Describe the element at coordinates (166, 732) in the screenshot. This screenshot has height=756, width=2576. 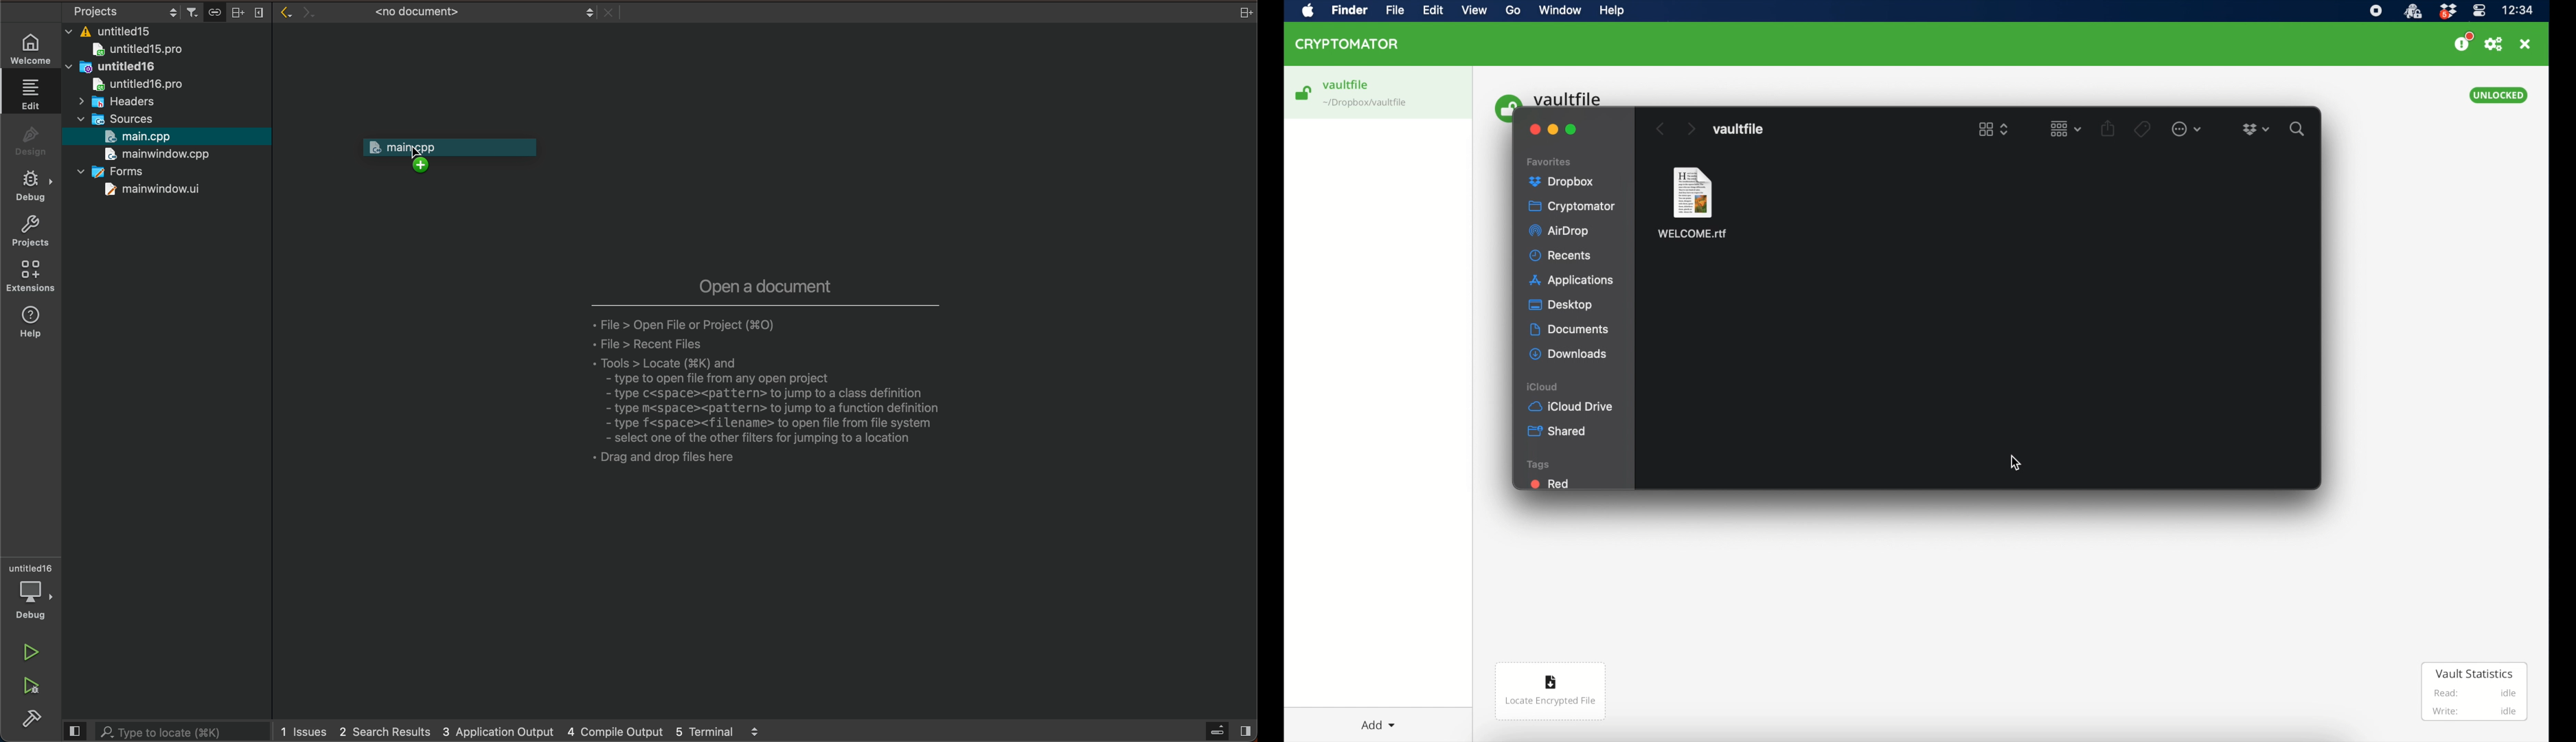
I see `search` at that location.